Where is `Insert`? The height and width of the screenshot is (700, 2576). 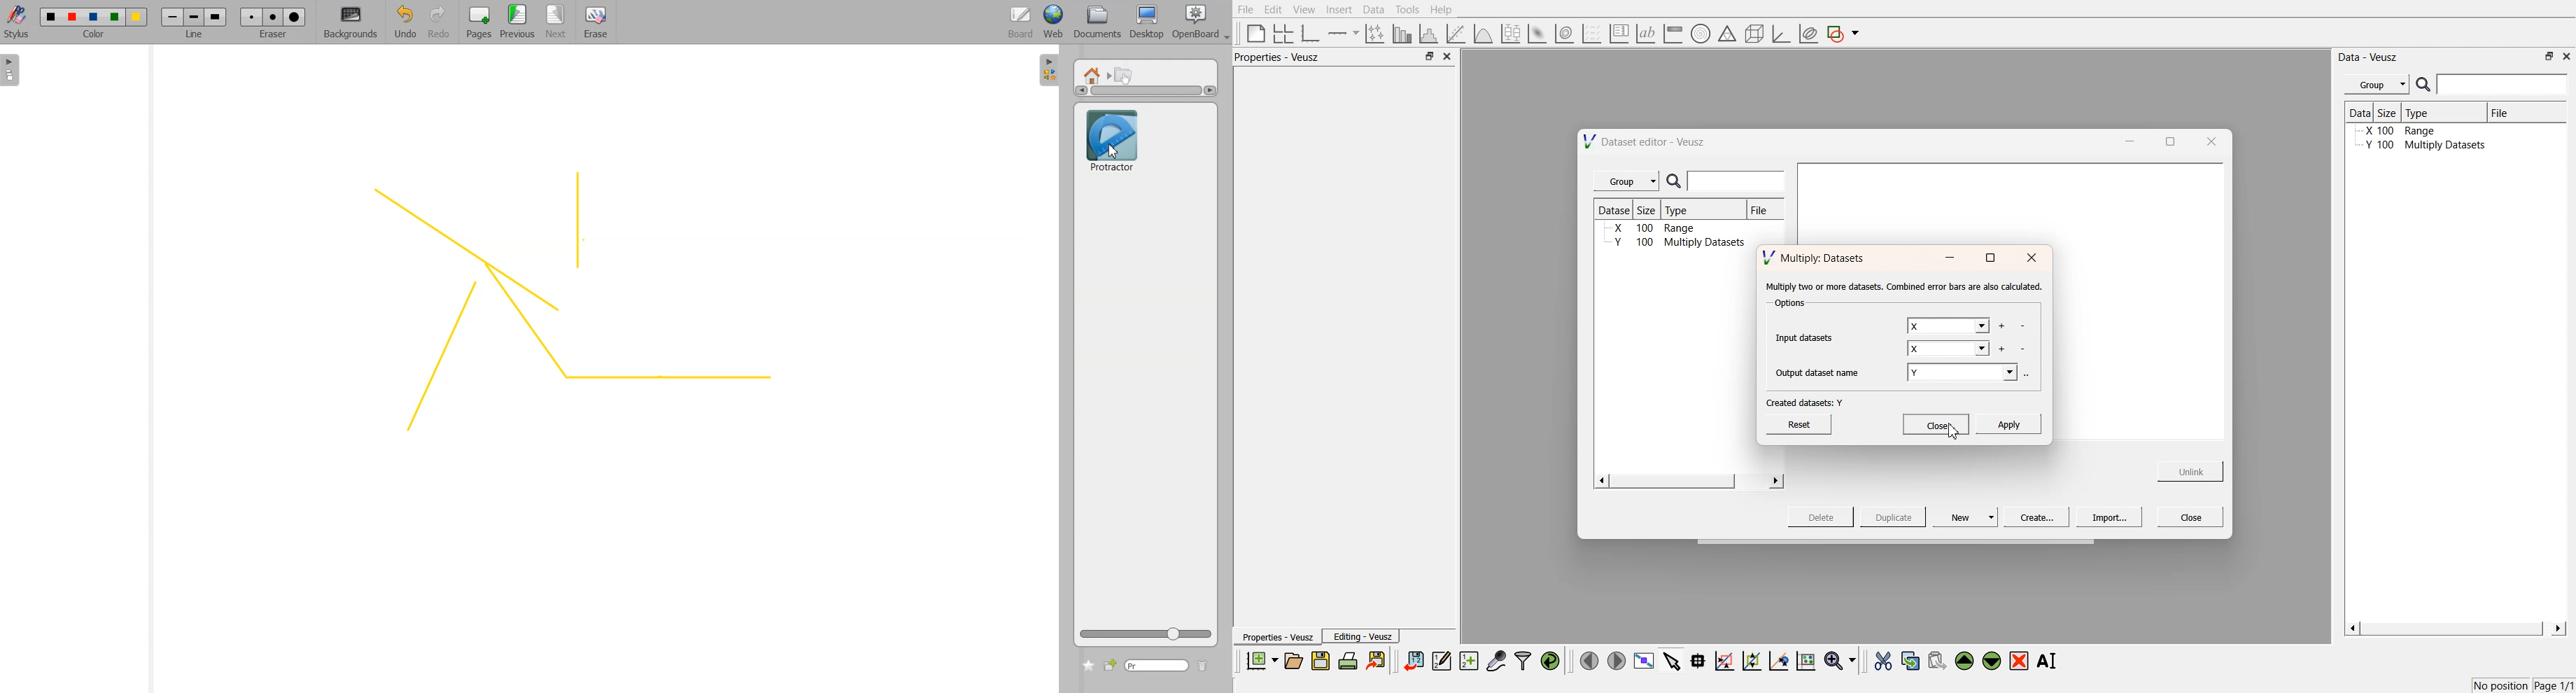 Insert is located at coordinates (1337, 10).